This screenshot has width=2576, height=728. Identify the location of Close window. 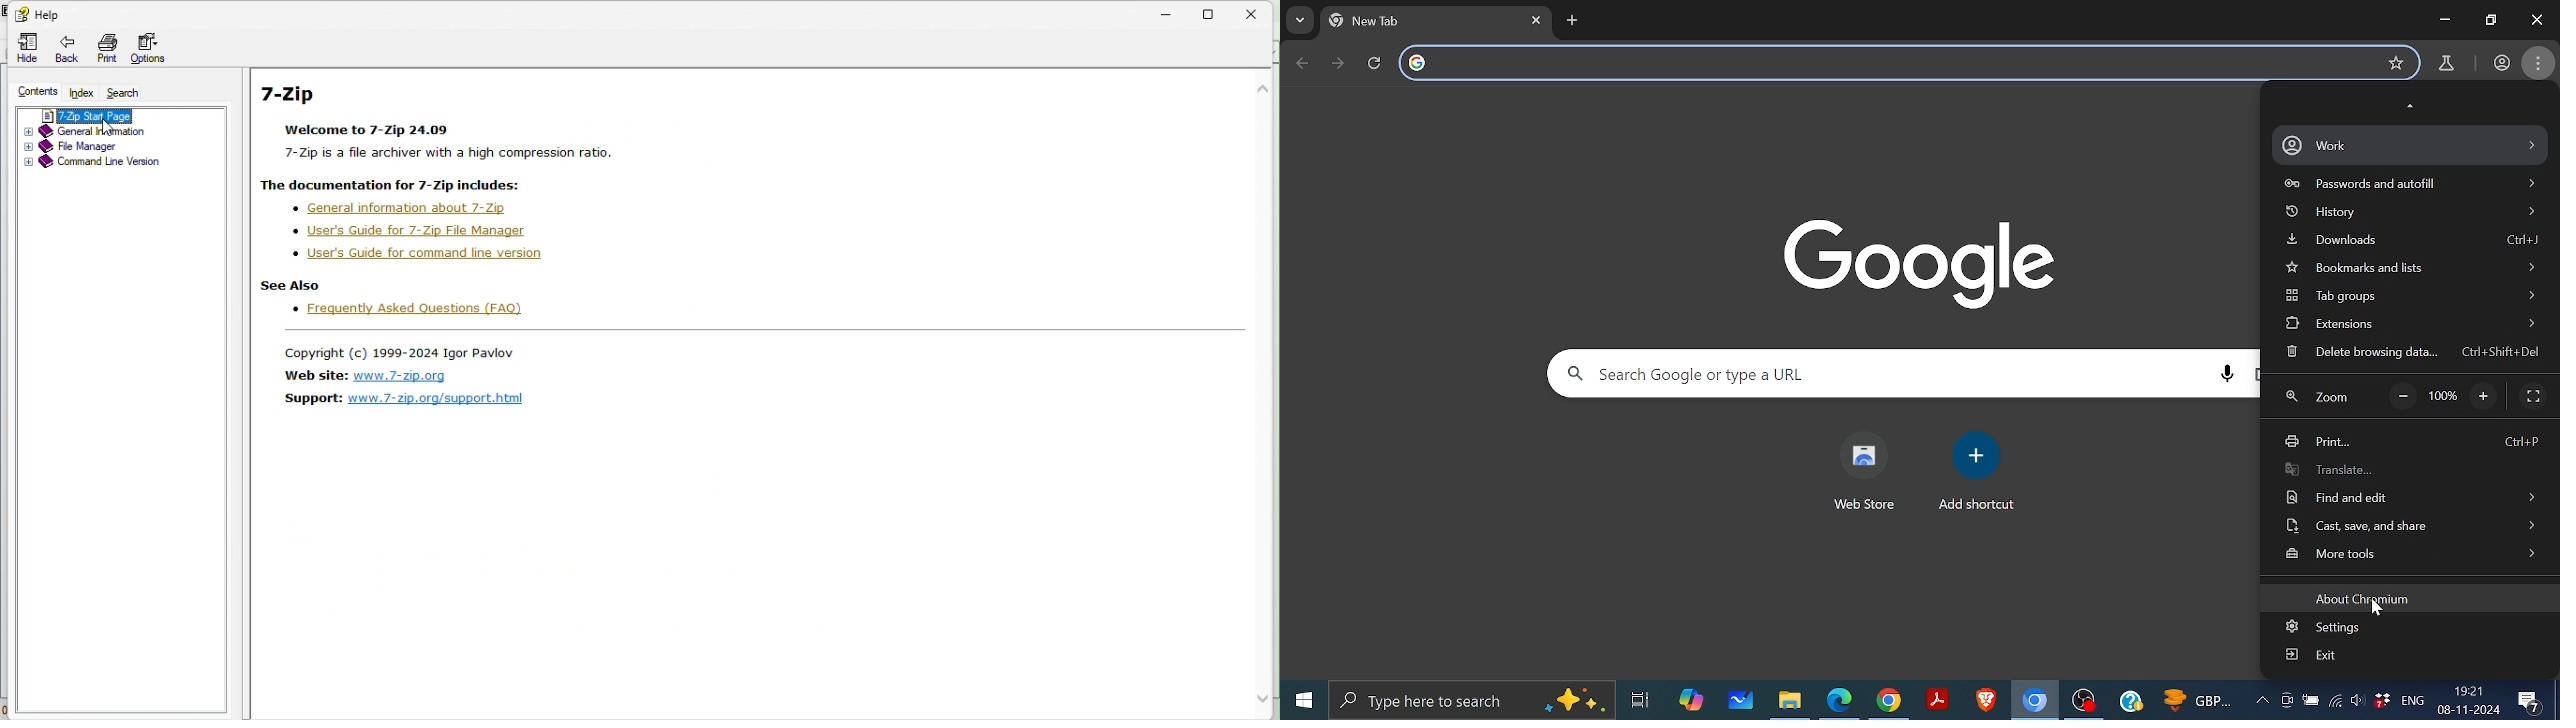
(2537, 20).